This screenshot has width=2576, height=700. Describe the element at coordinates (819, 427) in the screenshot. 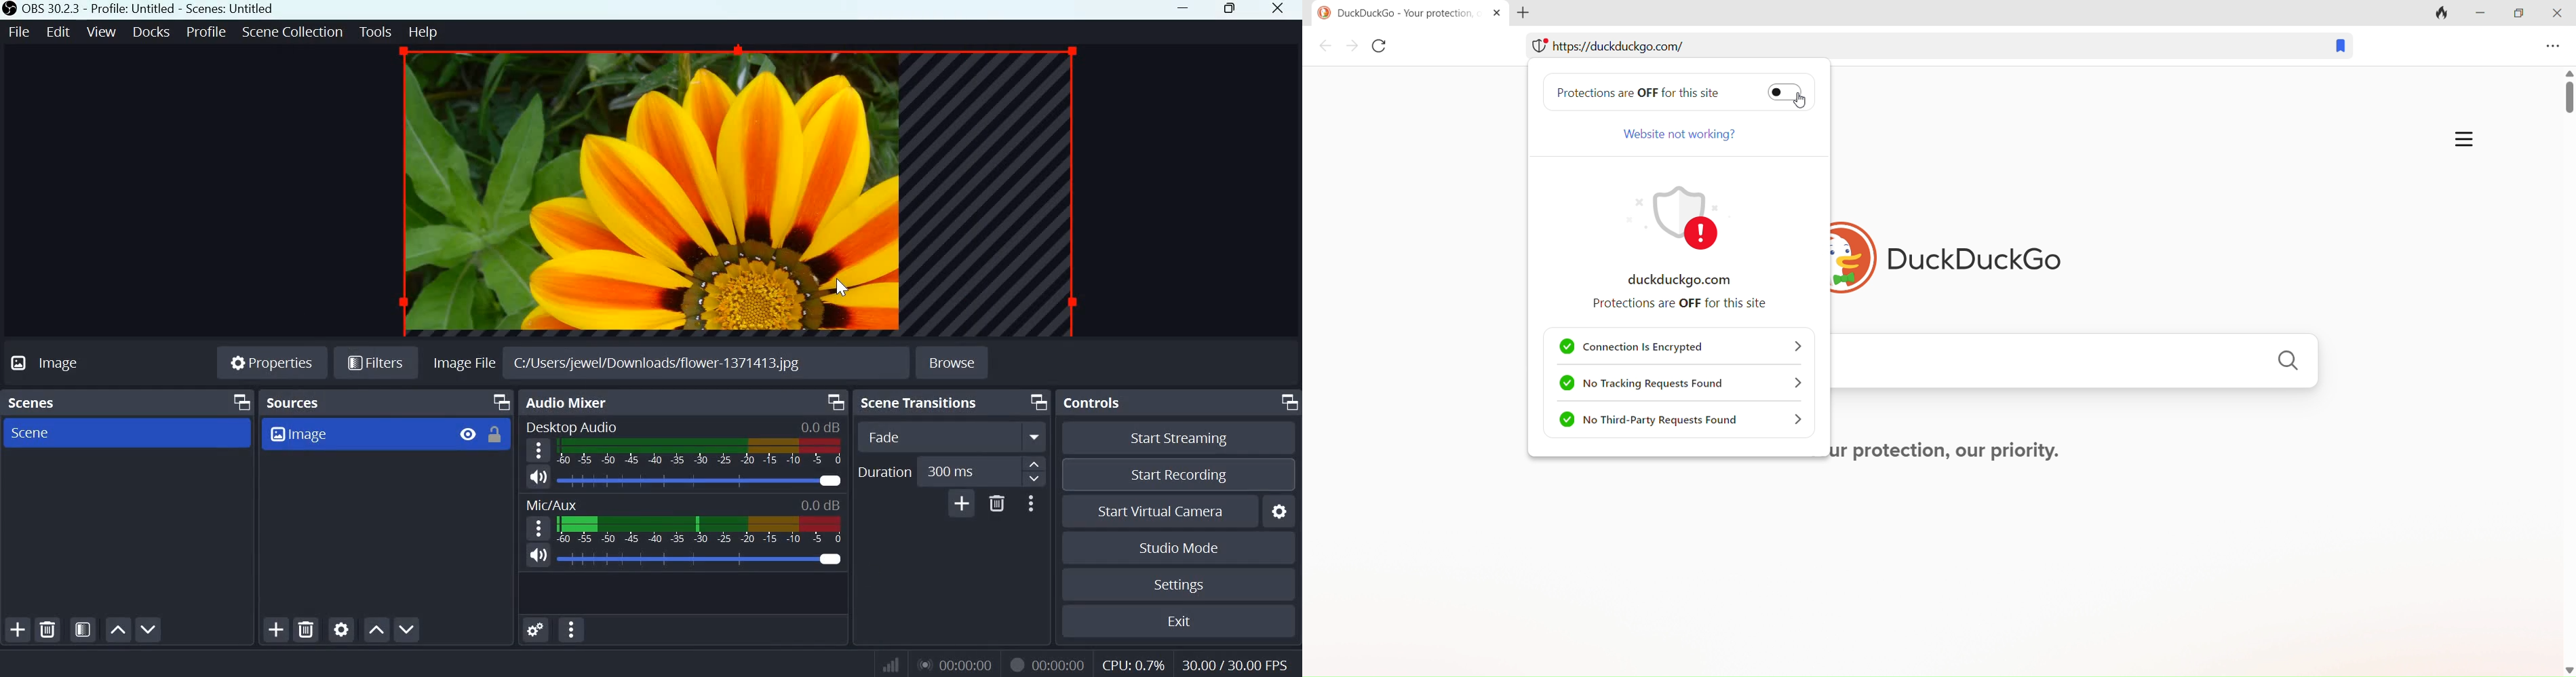

I see `0.0 dB` at that location.